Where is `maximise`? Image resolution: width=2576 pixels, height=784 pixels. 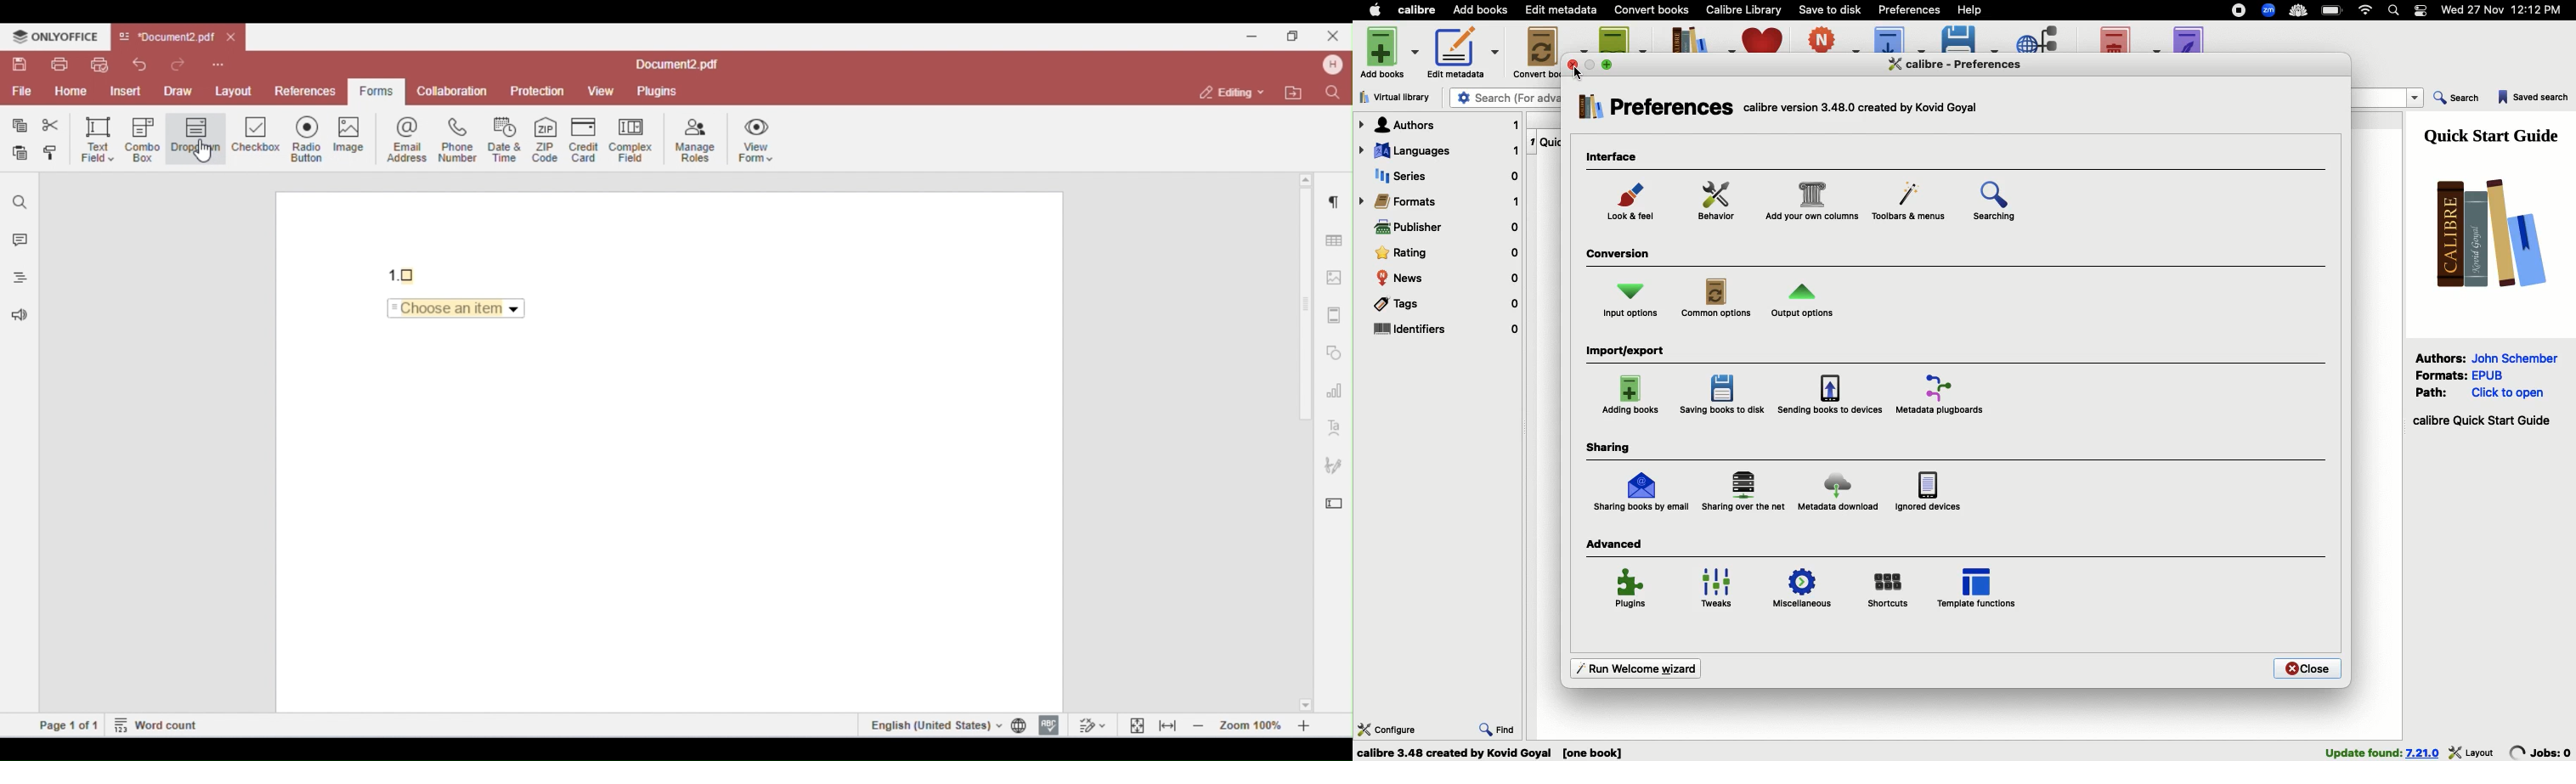
maximise is located at coordinates (1609, 64).